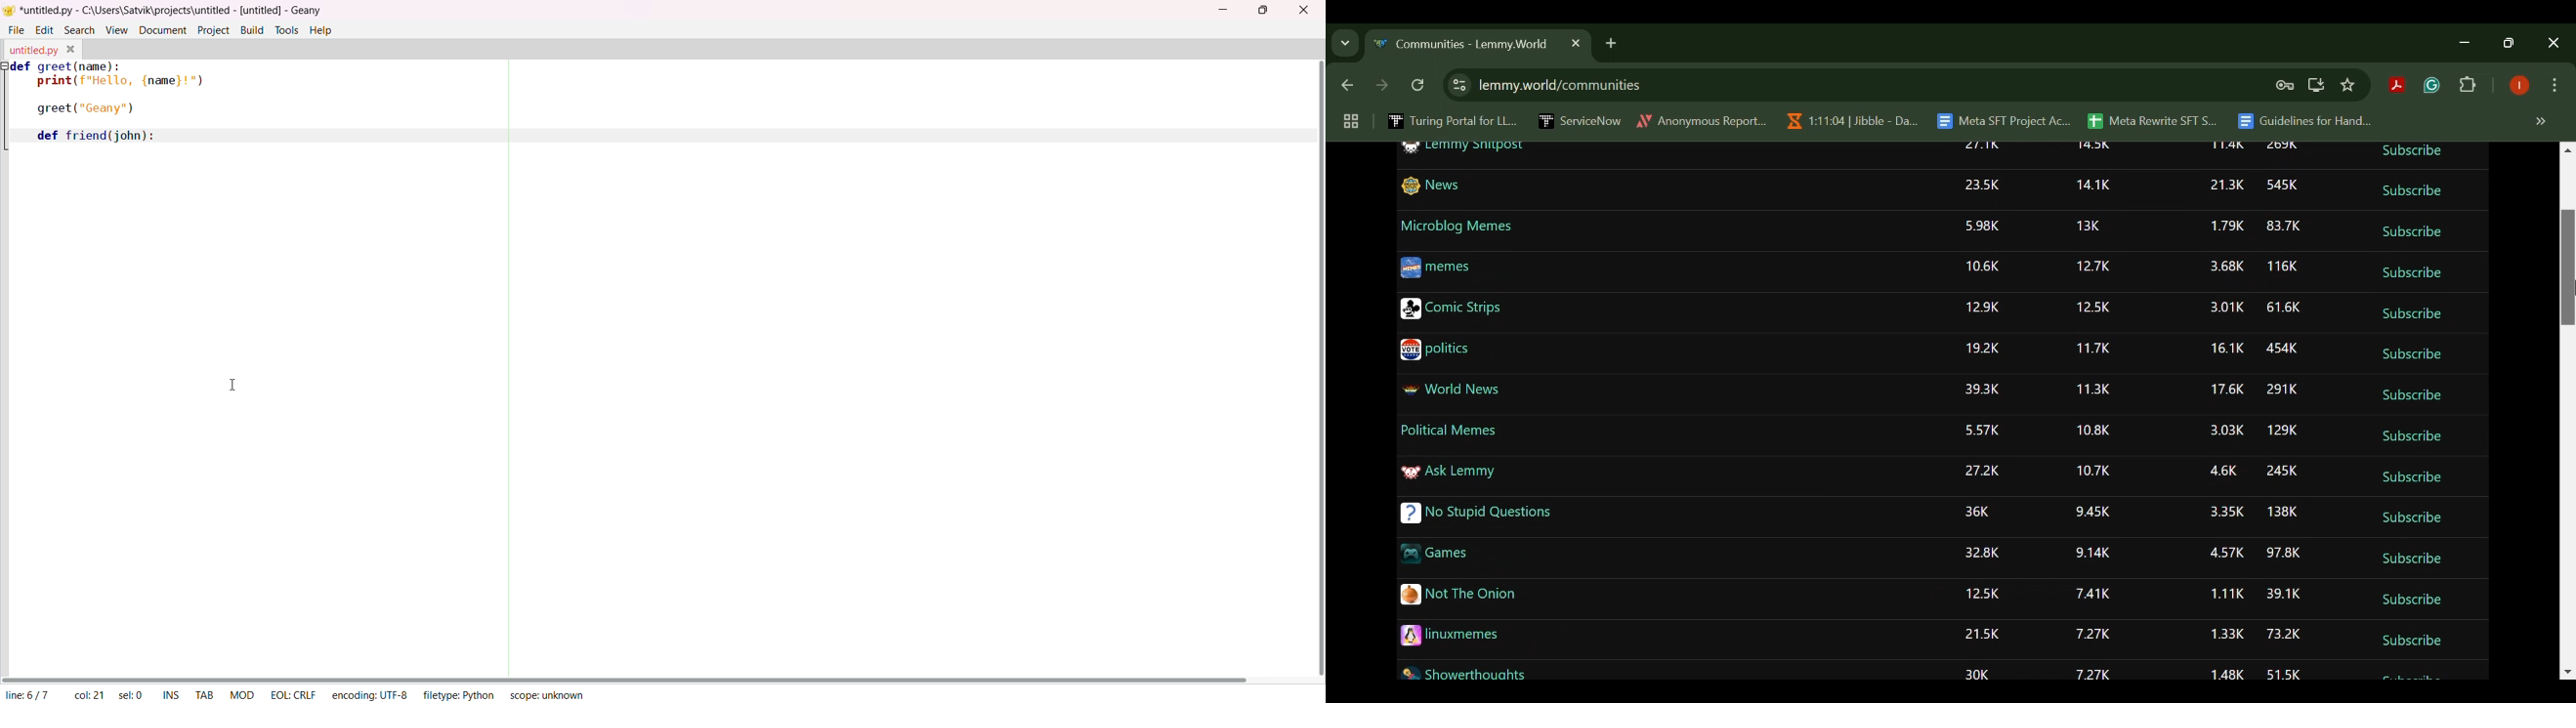  I want to click on 5.57K, so click(1983, 431).